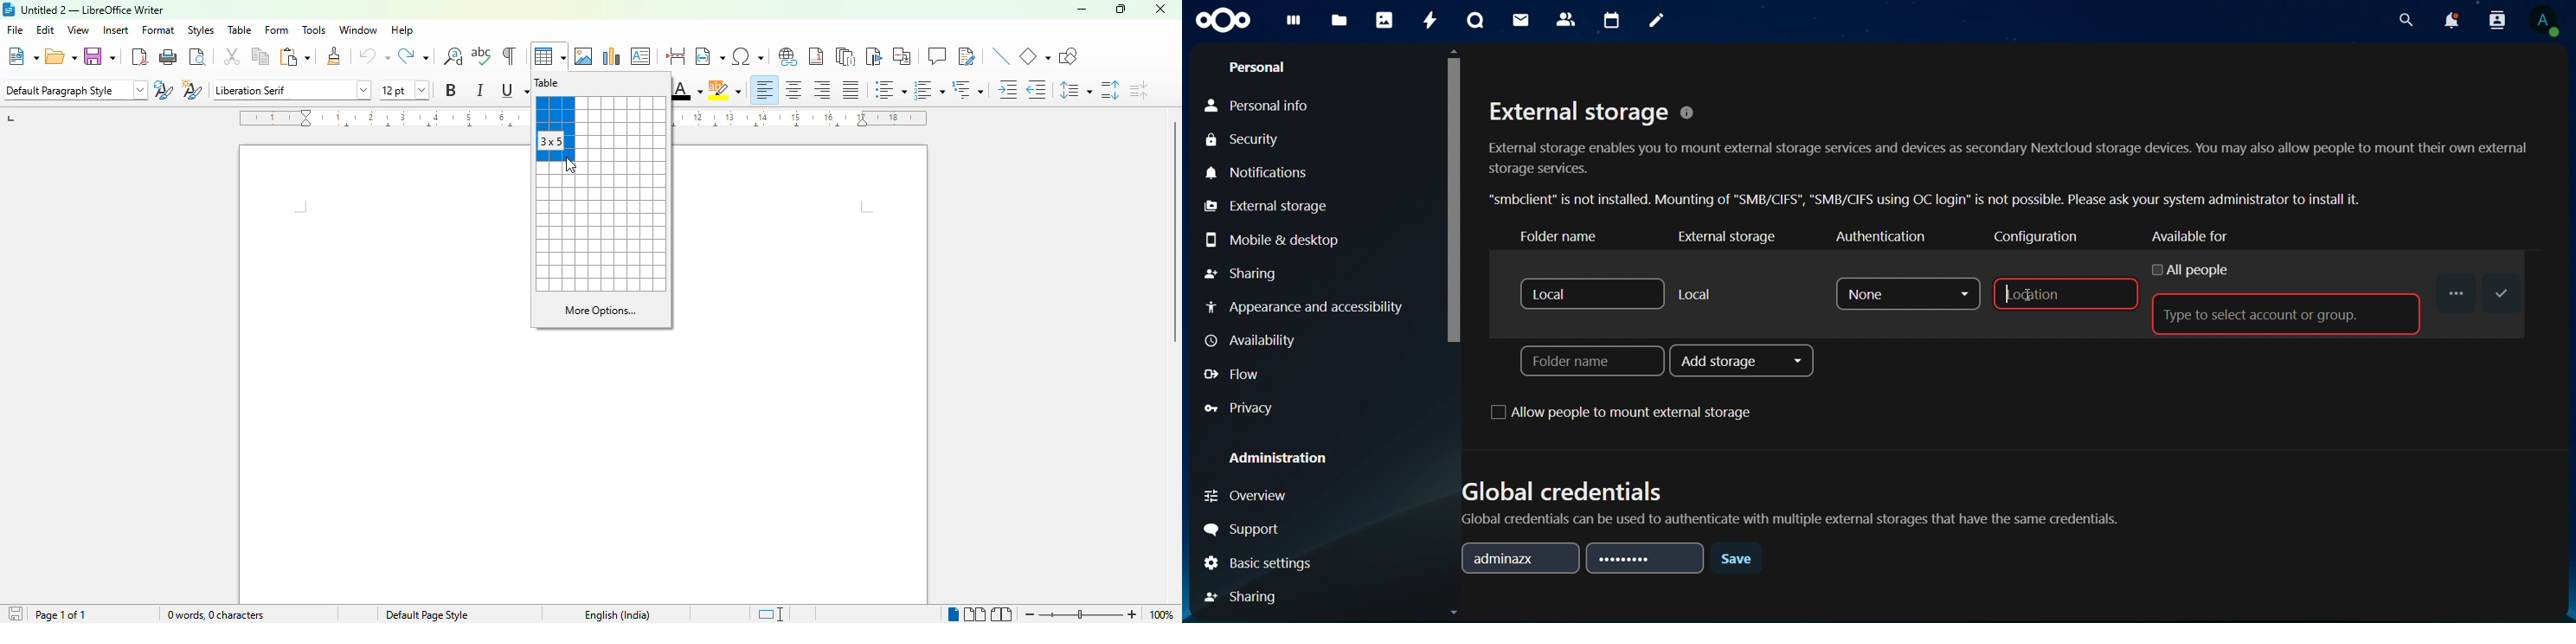 The width and height of the screenshot is (2576, 644). What do you see at coordinates (937, 55) in the screenshot?
I see `insert comment` at bounding box center [937, 55].